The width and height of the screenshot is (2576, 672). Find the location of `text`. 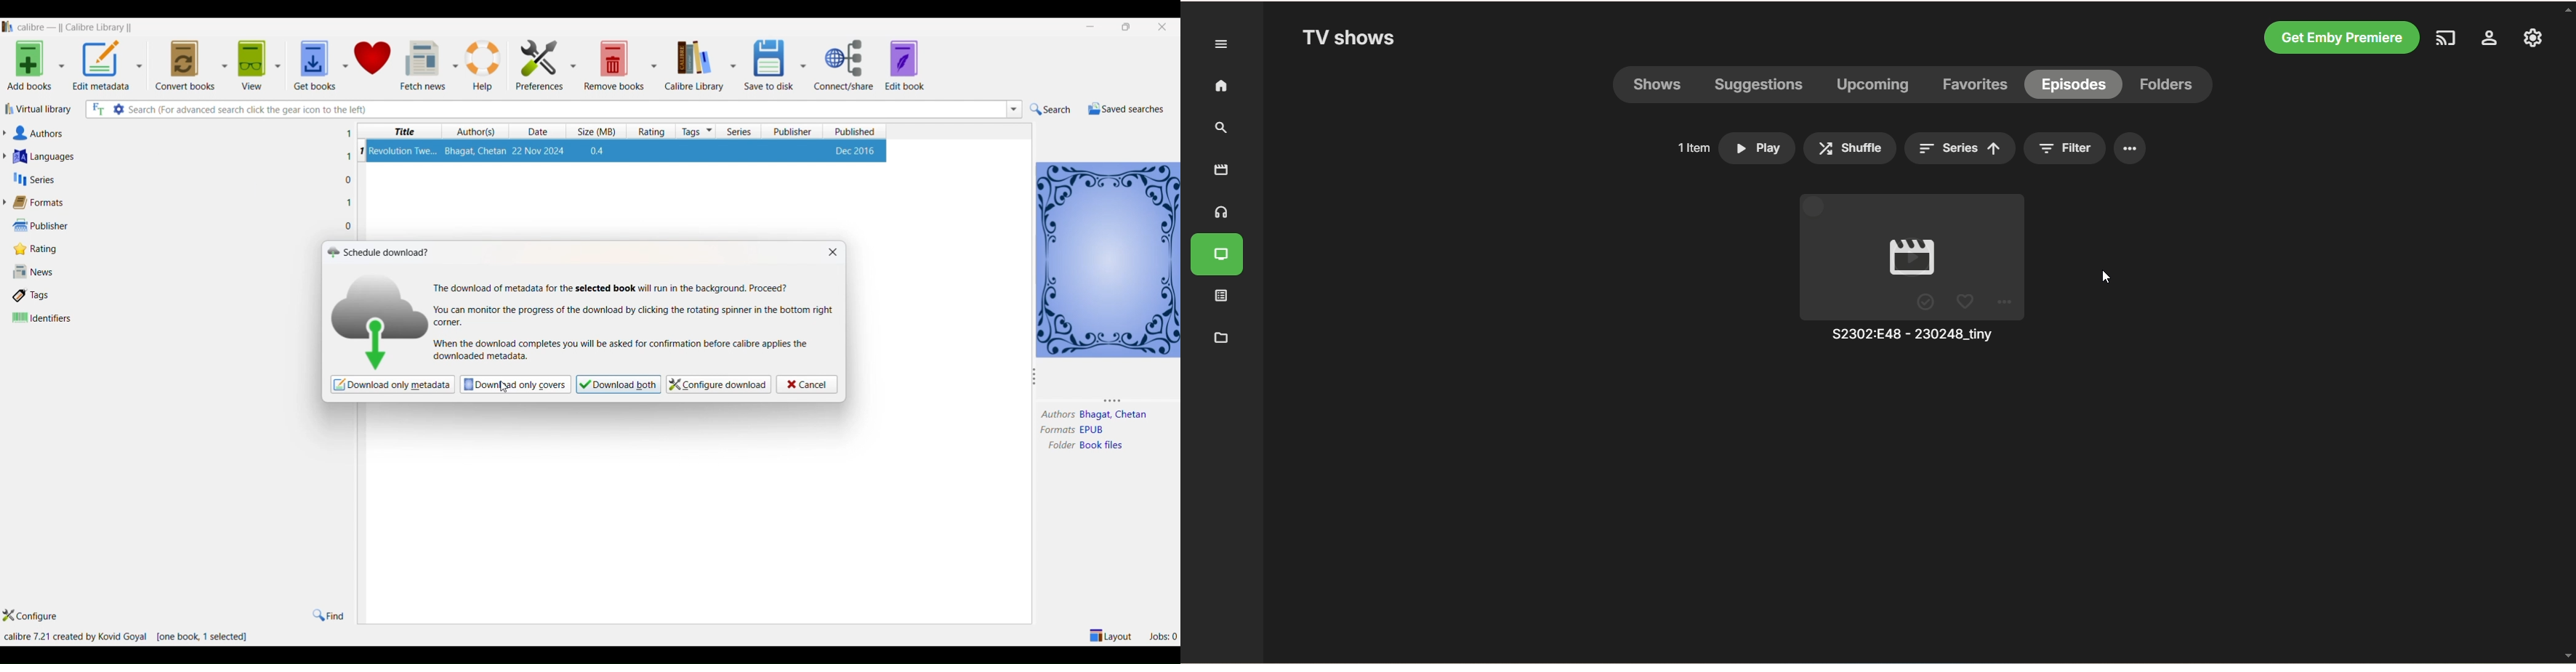

text is located at coordinates (613, 288).